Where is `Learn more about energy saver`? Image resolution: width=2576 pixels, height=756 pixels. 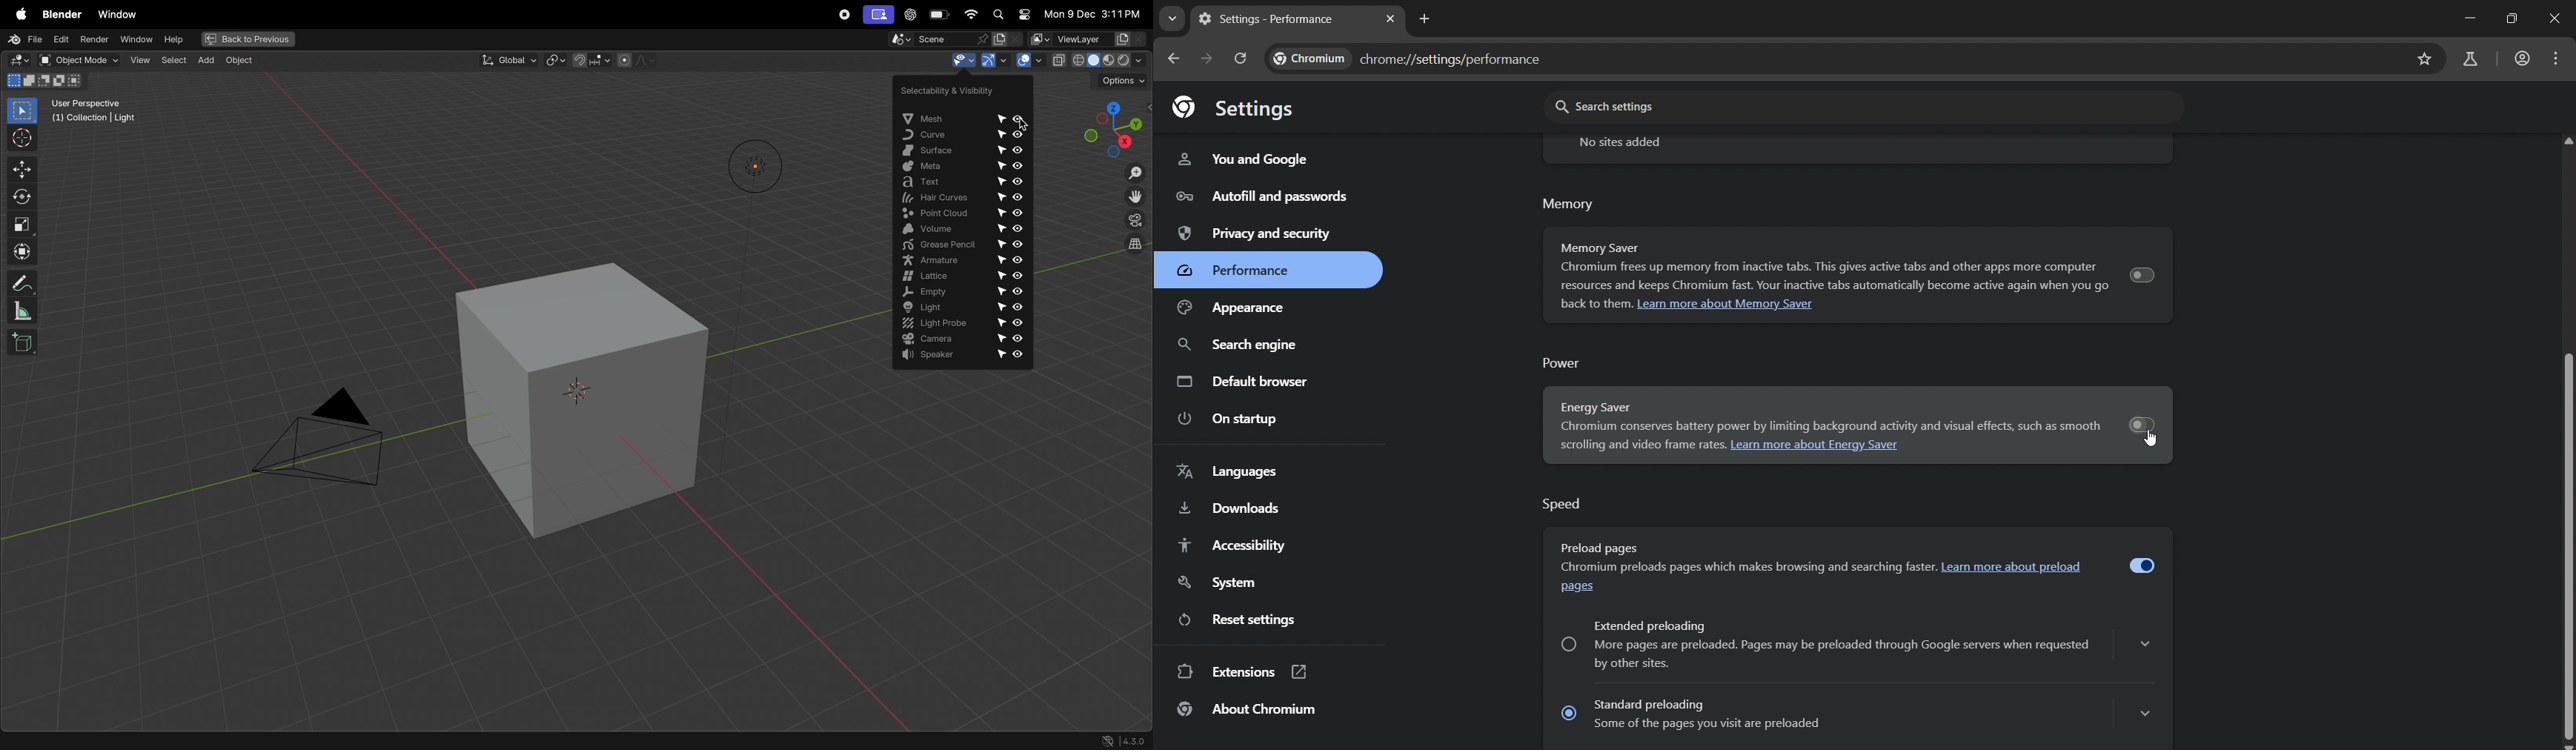 Learn more about energy saver is located at coordinates (1819, 445).